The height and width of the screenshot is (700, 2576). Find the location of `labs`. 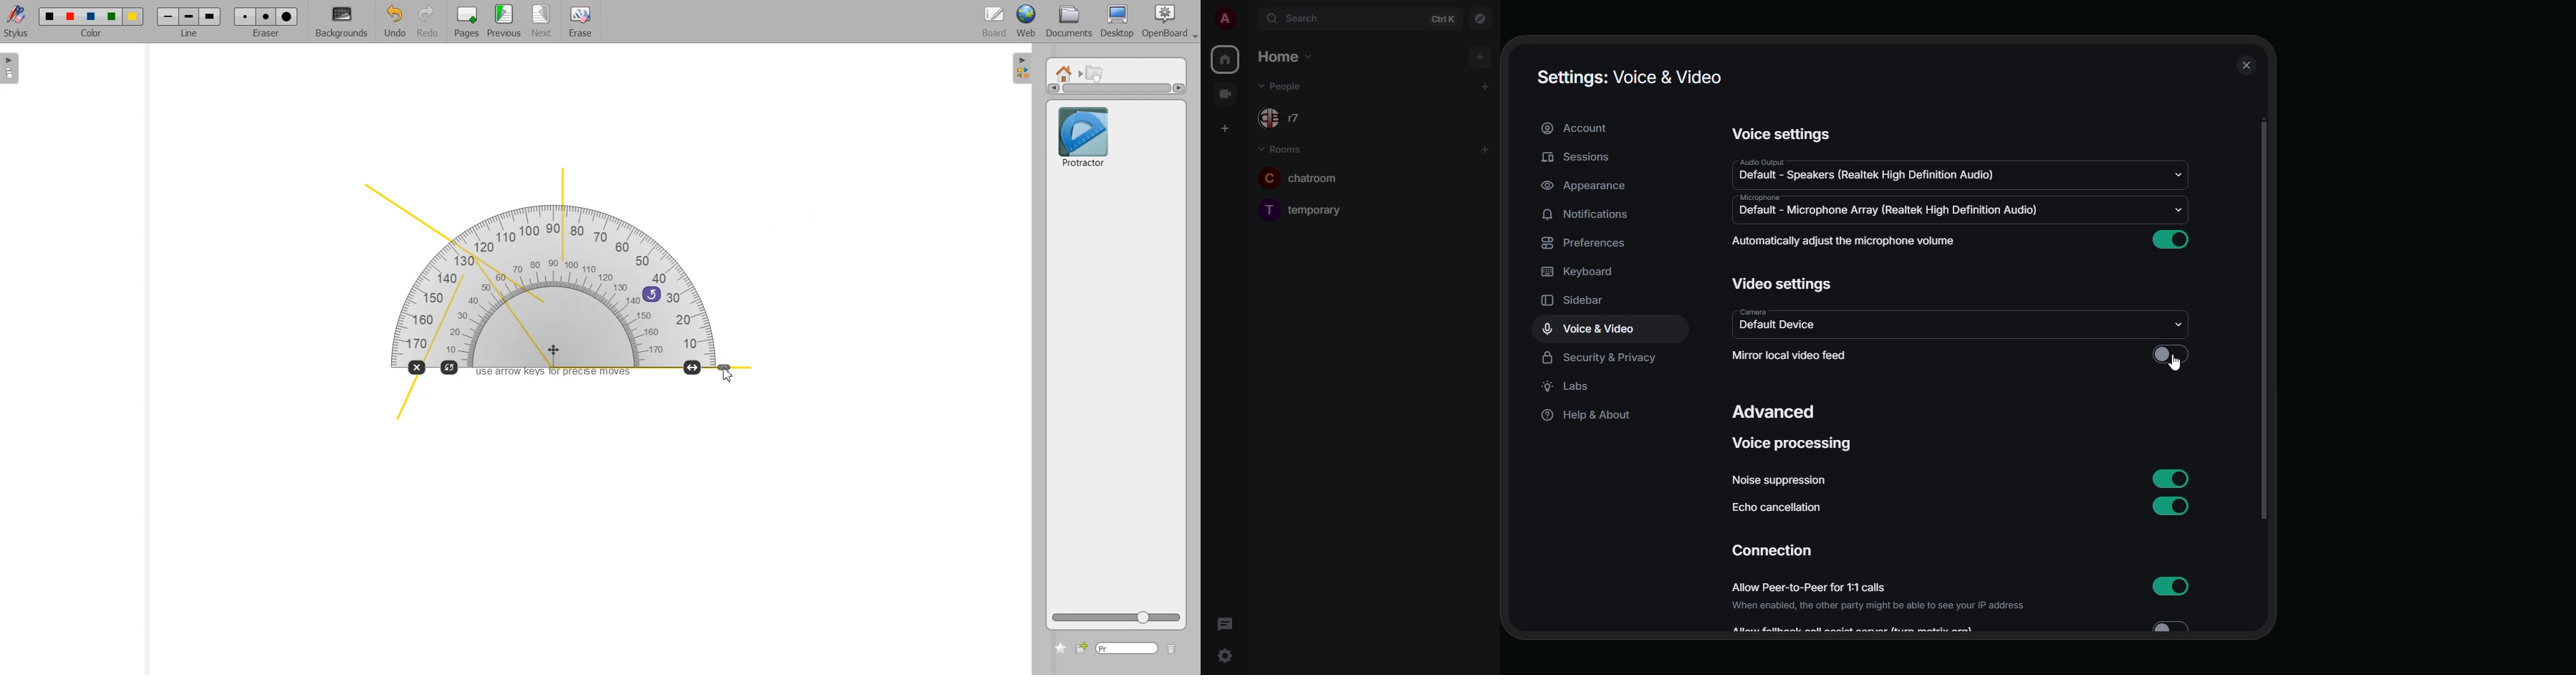

labs is located at coordinates (1573, 388).